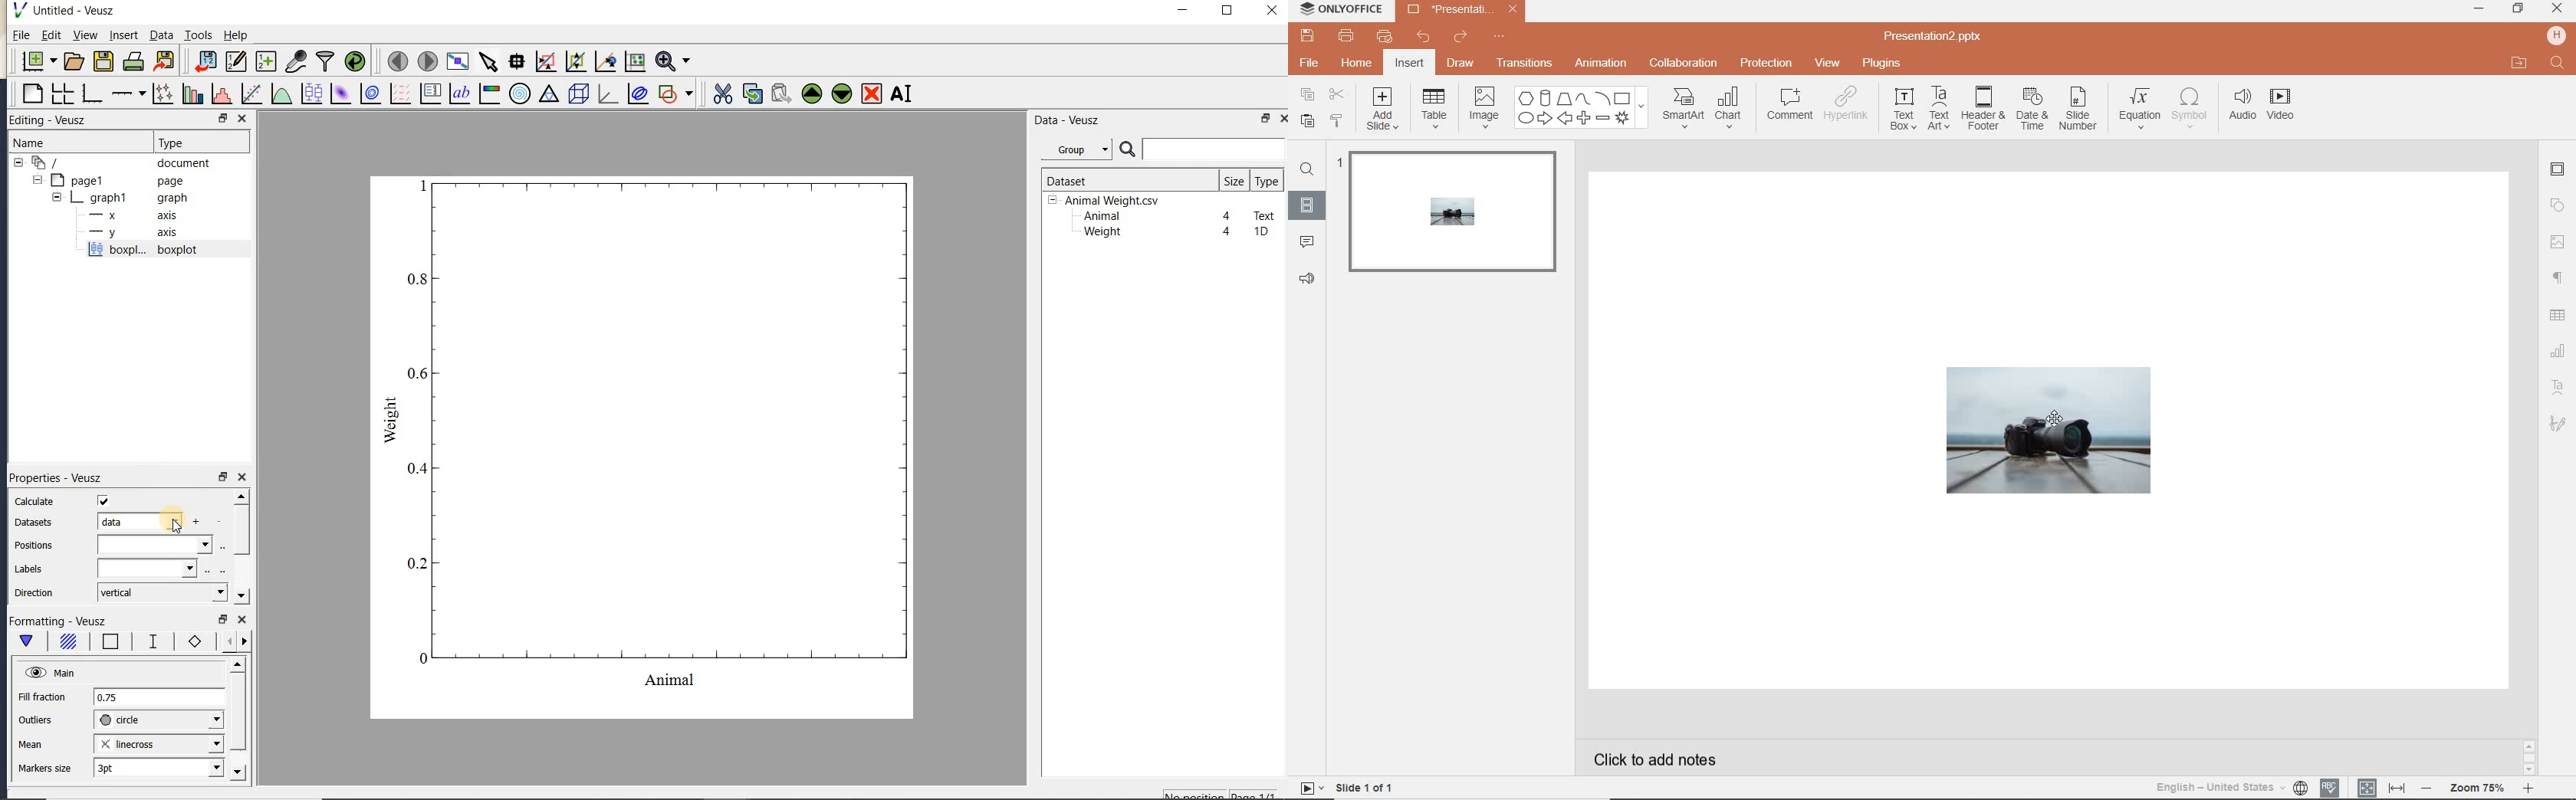 Image resolution: width=2576 pixels, height=812 pixels. What do you see at coordinates (161, 34) in the screenshot?
I see `Data` at bounding box center [161, 34].